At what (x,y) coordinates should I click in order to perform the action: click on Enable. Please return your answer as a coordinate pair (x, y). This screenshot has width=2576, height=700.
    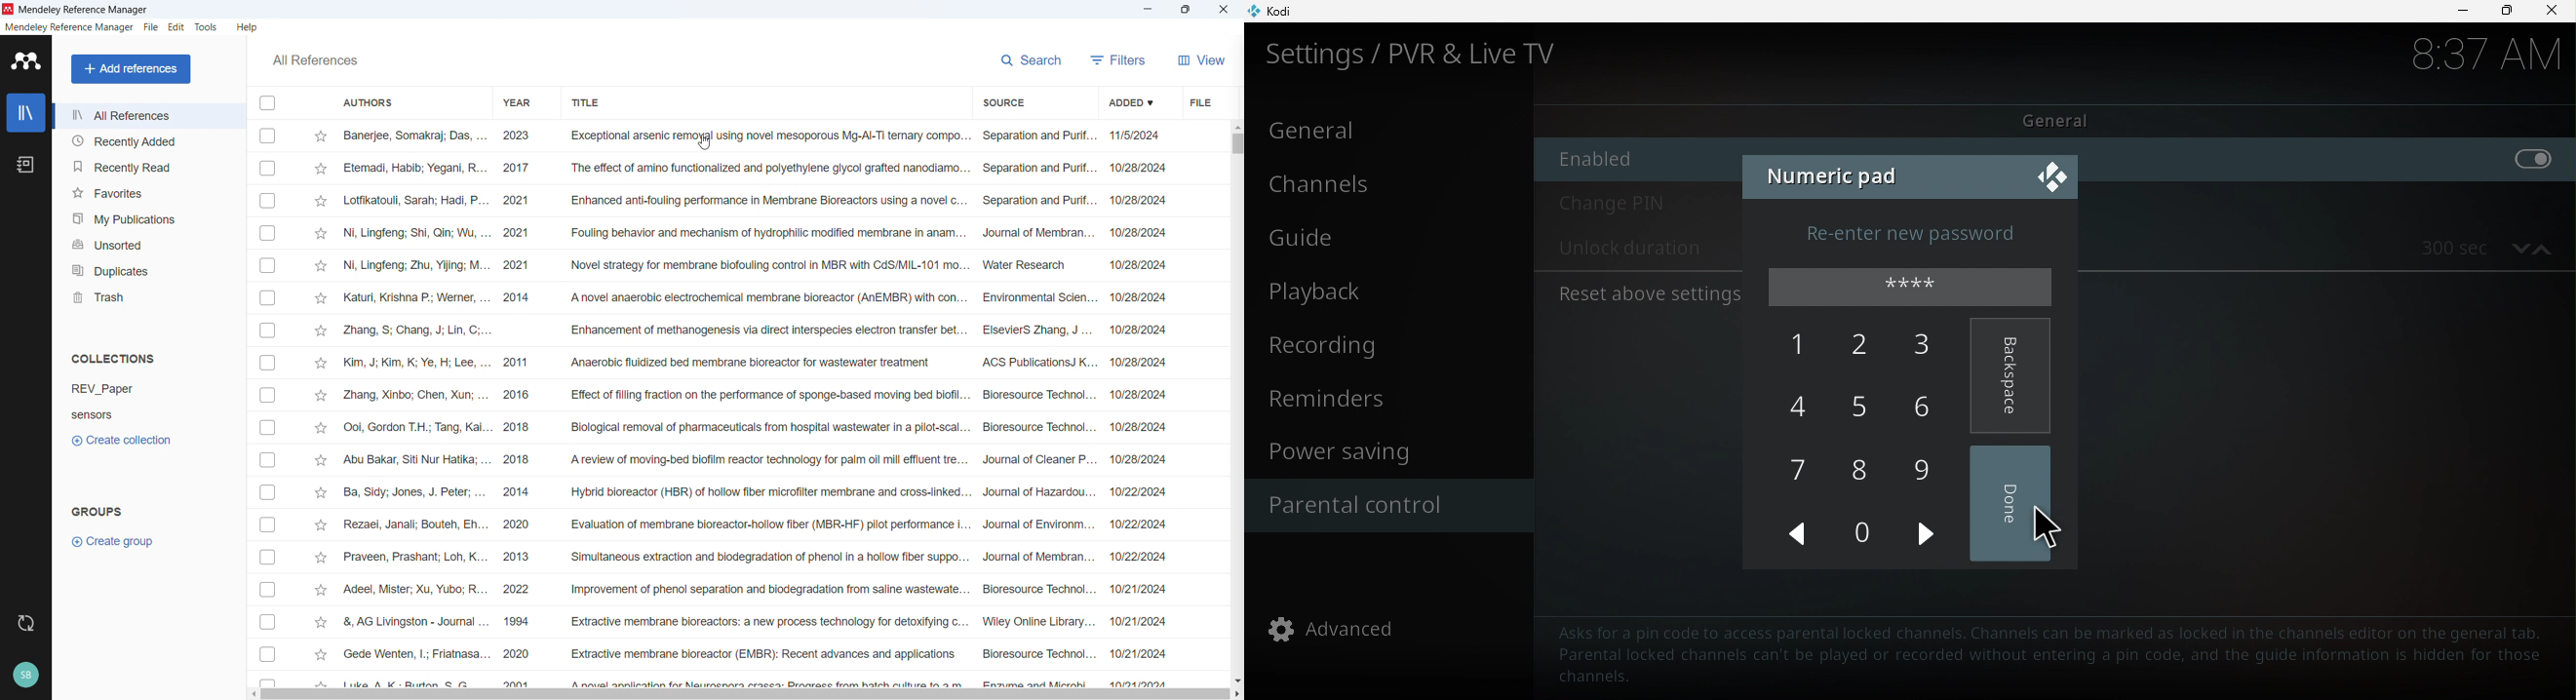
    Looking at the image, I should click on (1630, 159).